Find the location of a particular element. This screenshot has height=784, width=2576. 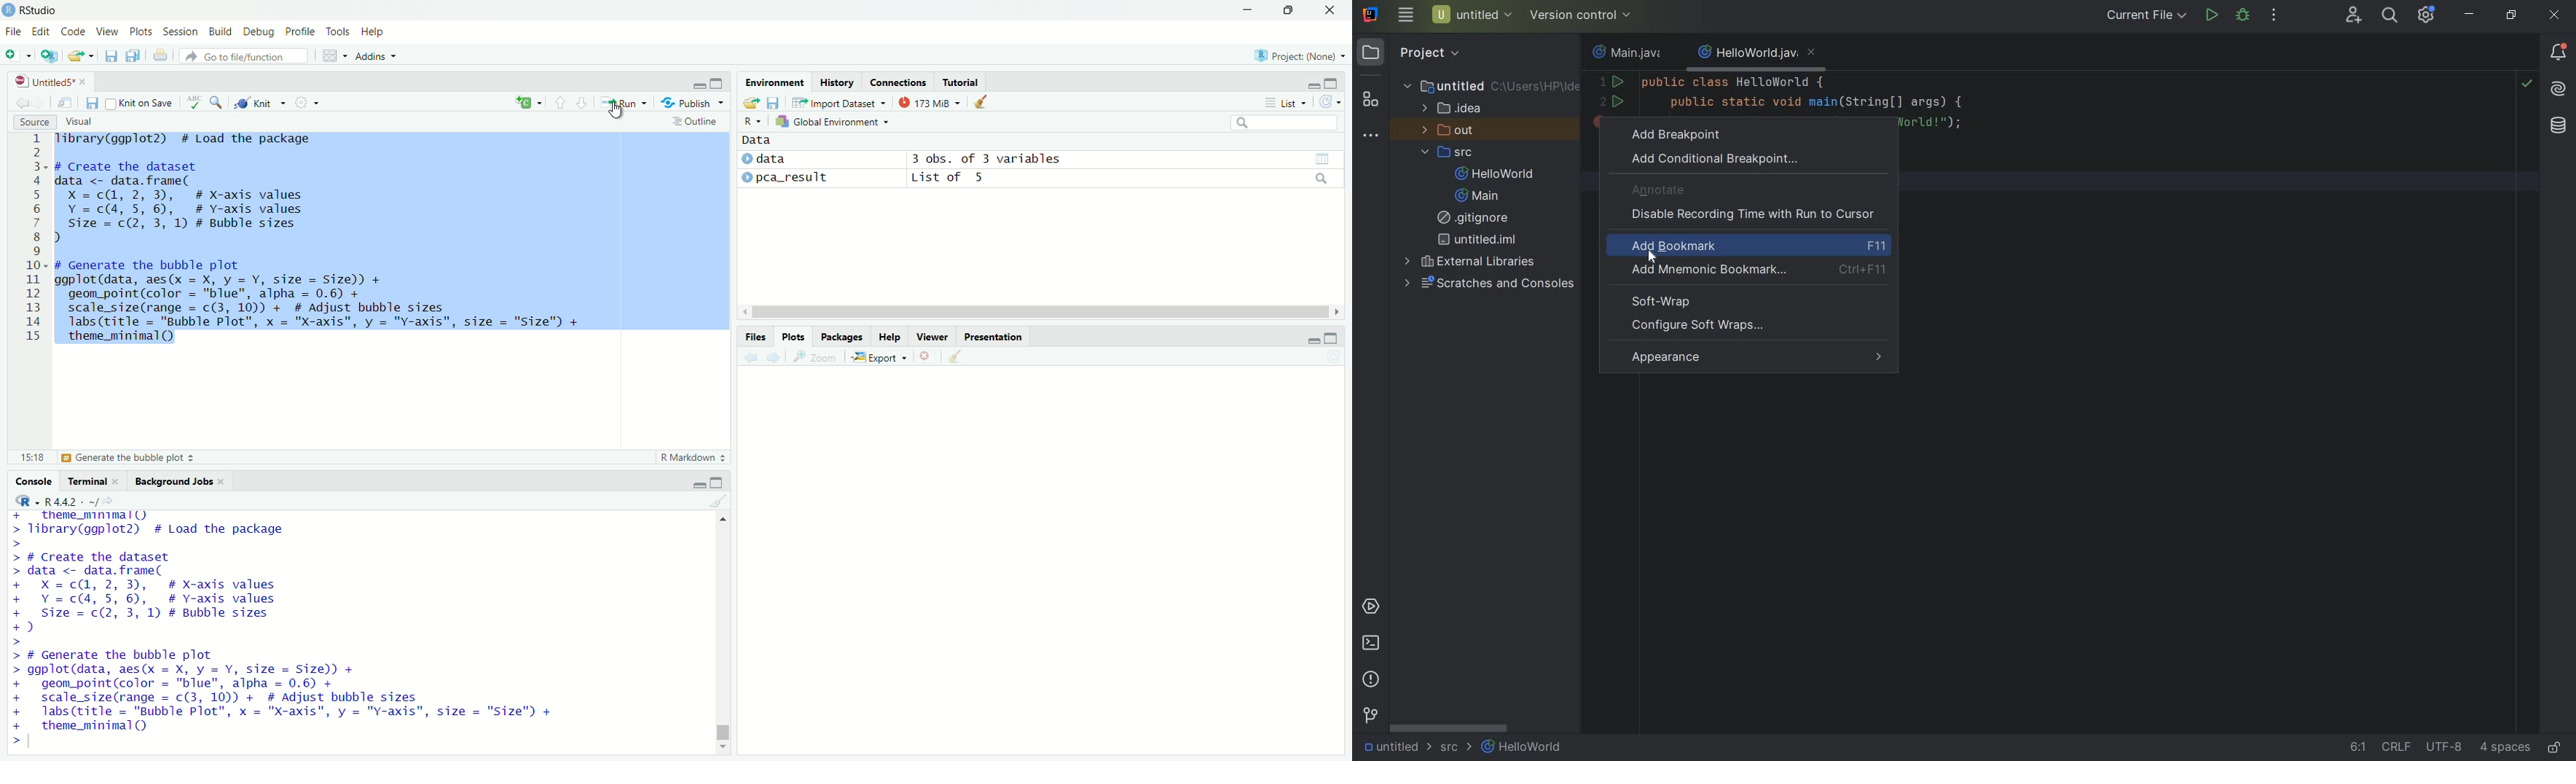

visual is located at coordinates (81, 123).